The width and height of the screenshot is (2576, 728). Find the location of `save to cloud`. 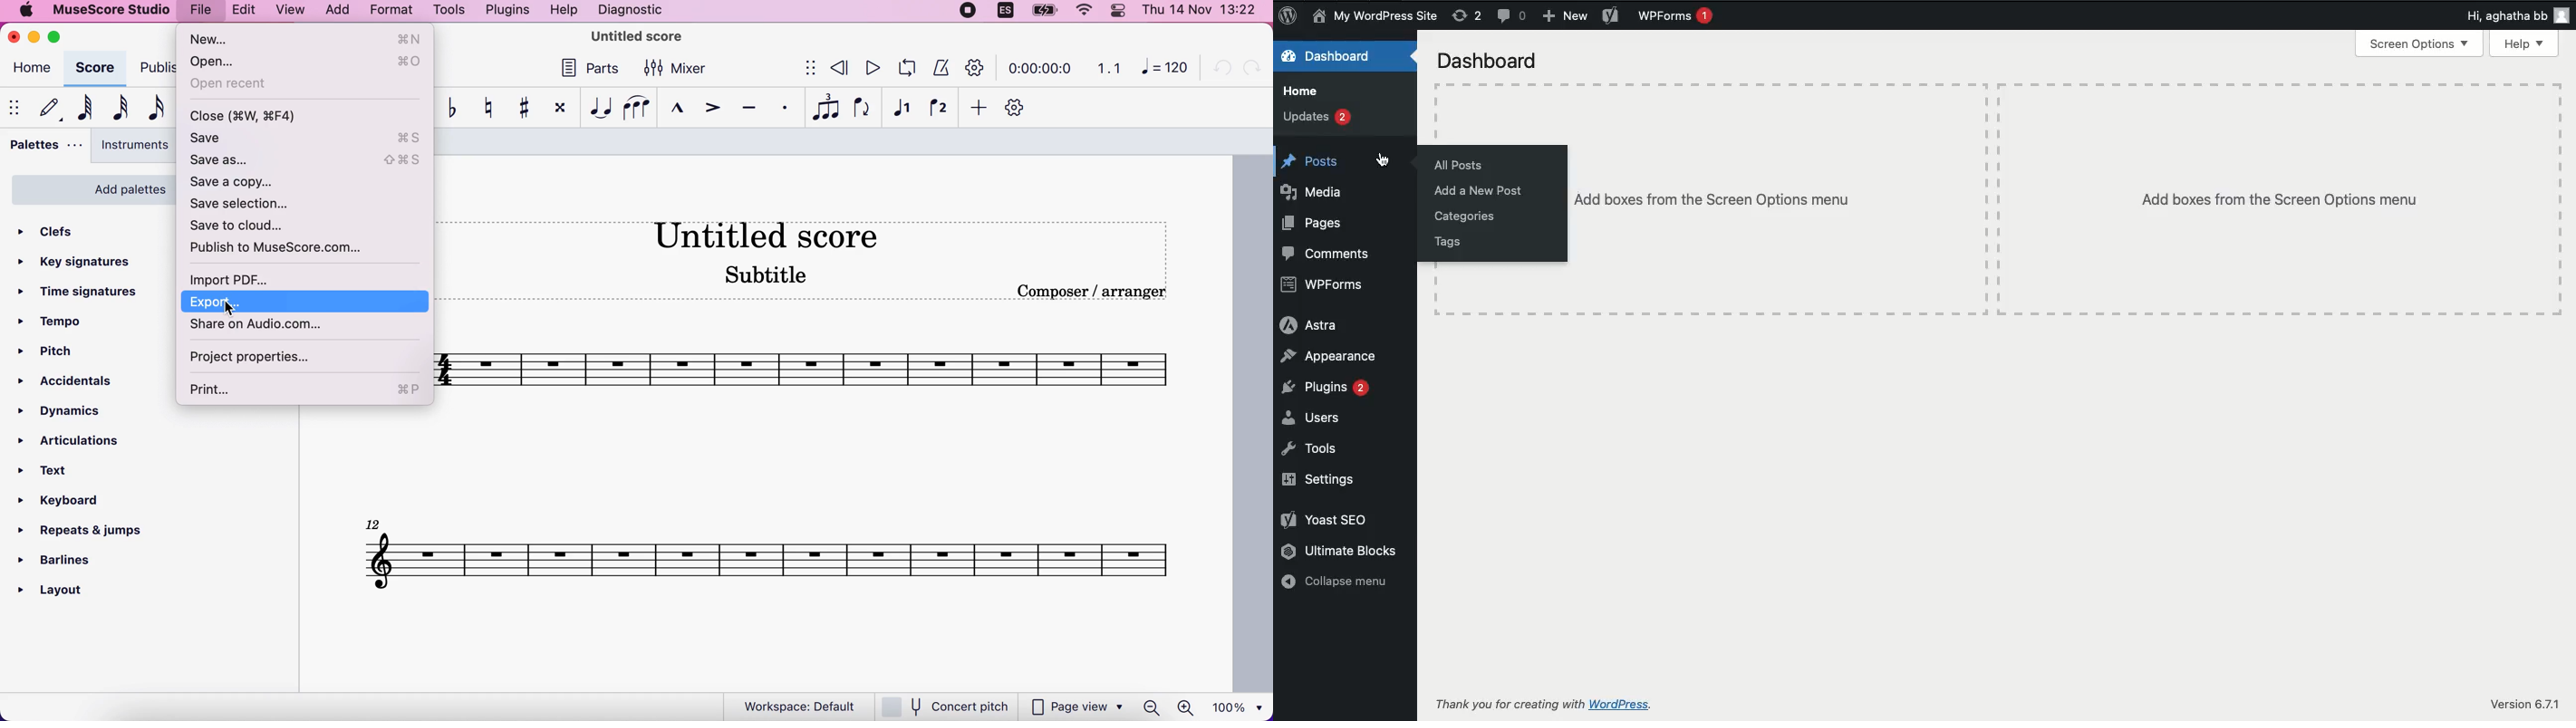

save to cloud is located at coordinates (254, 226).